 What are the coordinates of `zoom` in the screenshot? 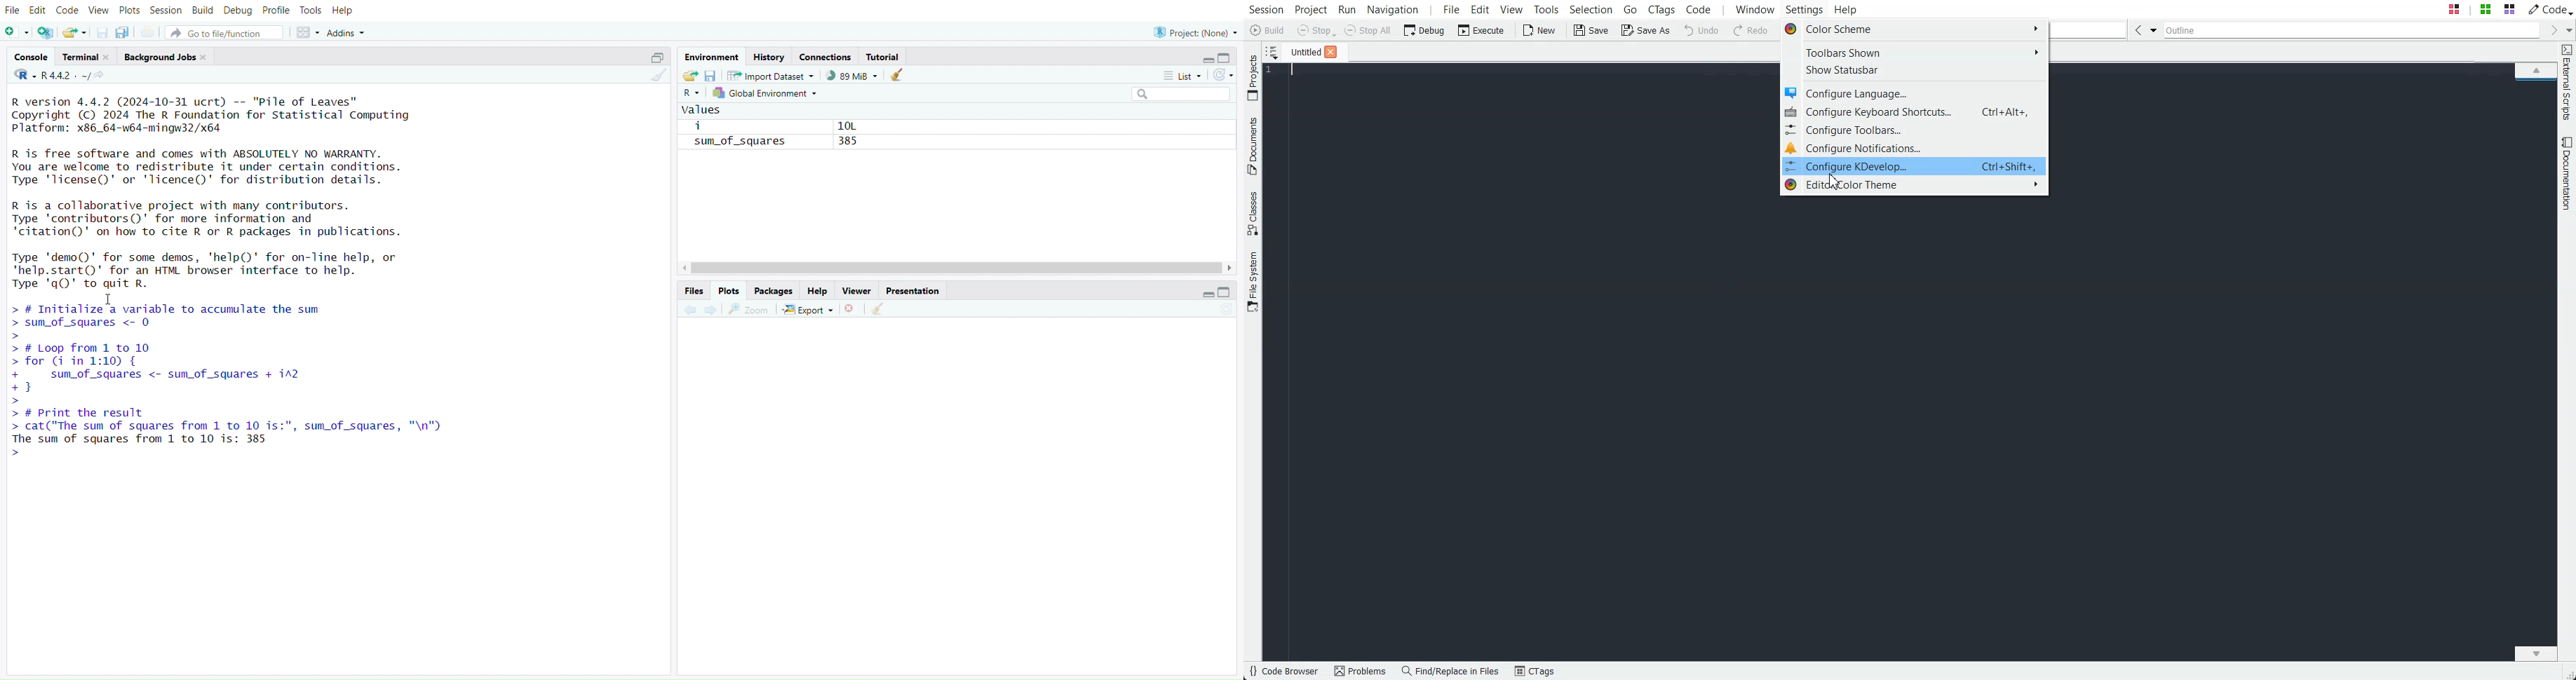 It's located at (749, 311).